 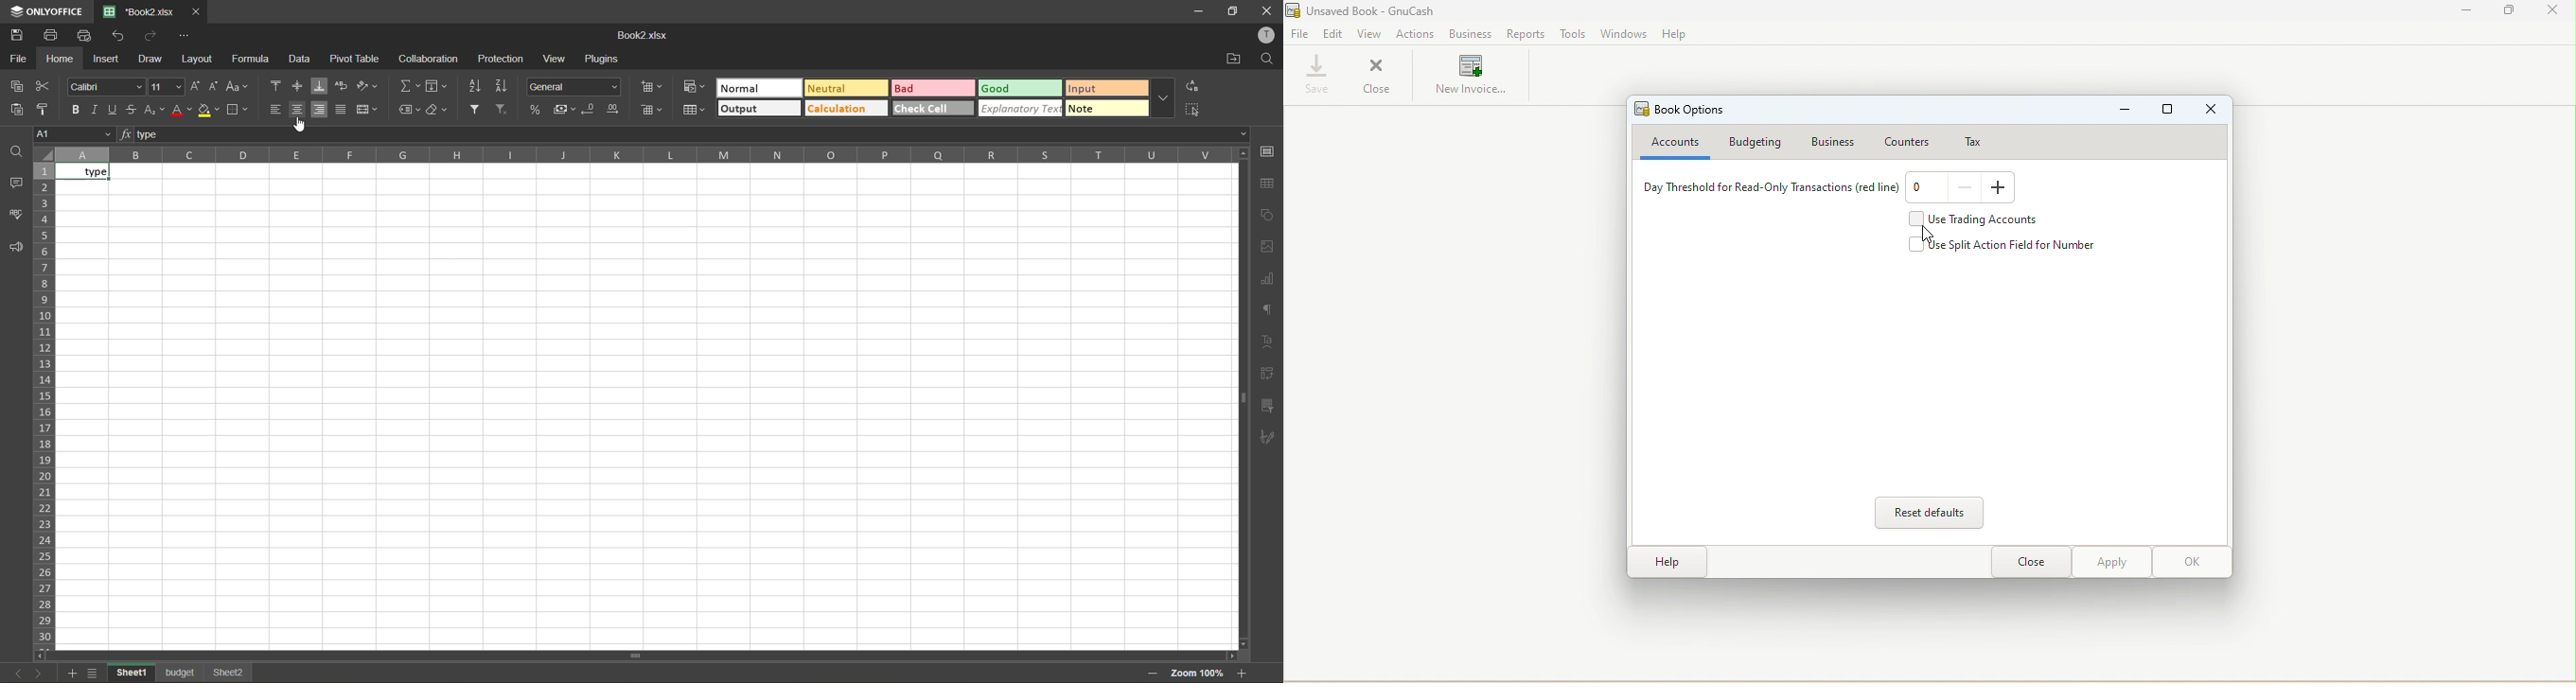 What do you see at coordinates (356, 60) in the screenshot?
I see `pivot table` at bounding box center [356, 60].